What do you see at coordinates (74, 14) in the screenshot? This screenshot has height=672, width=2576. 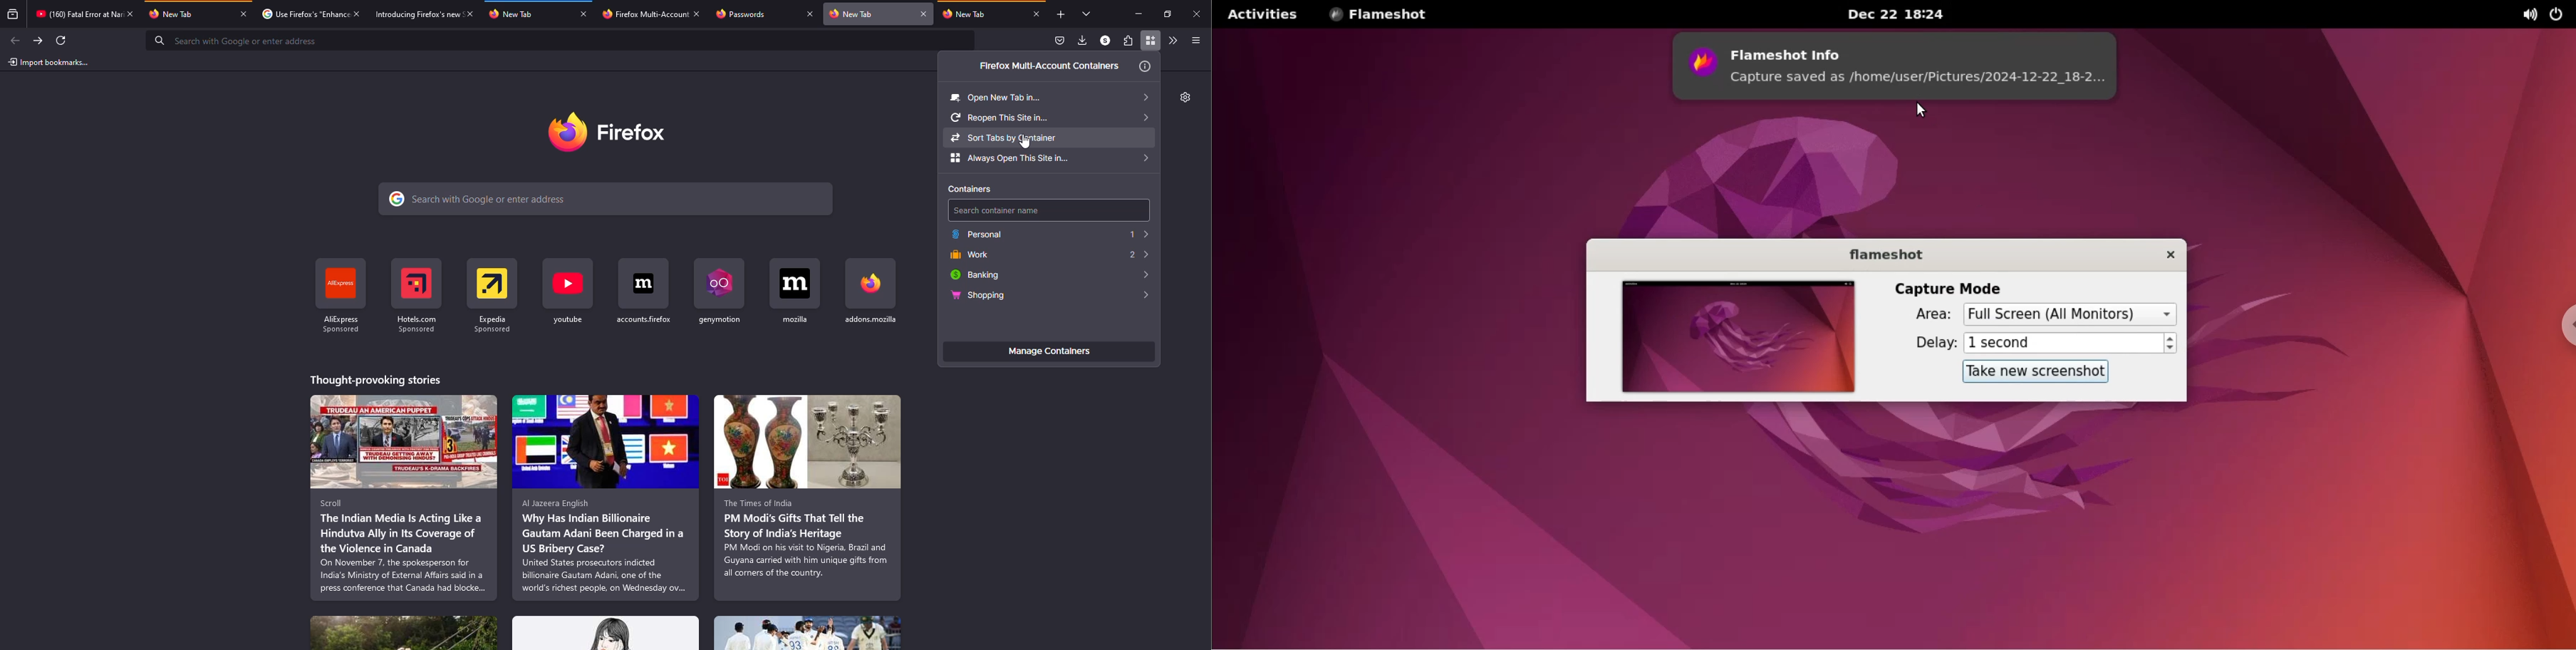 I see `tab` at bounding box center [74, 14].